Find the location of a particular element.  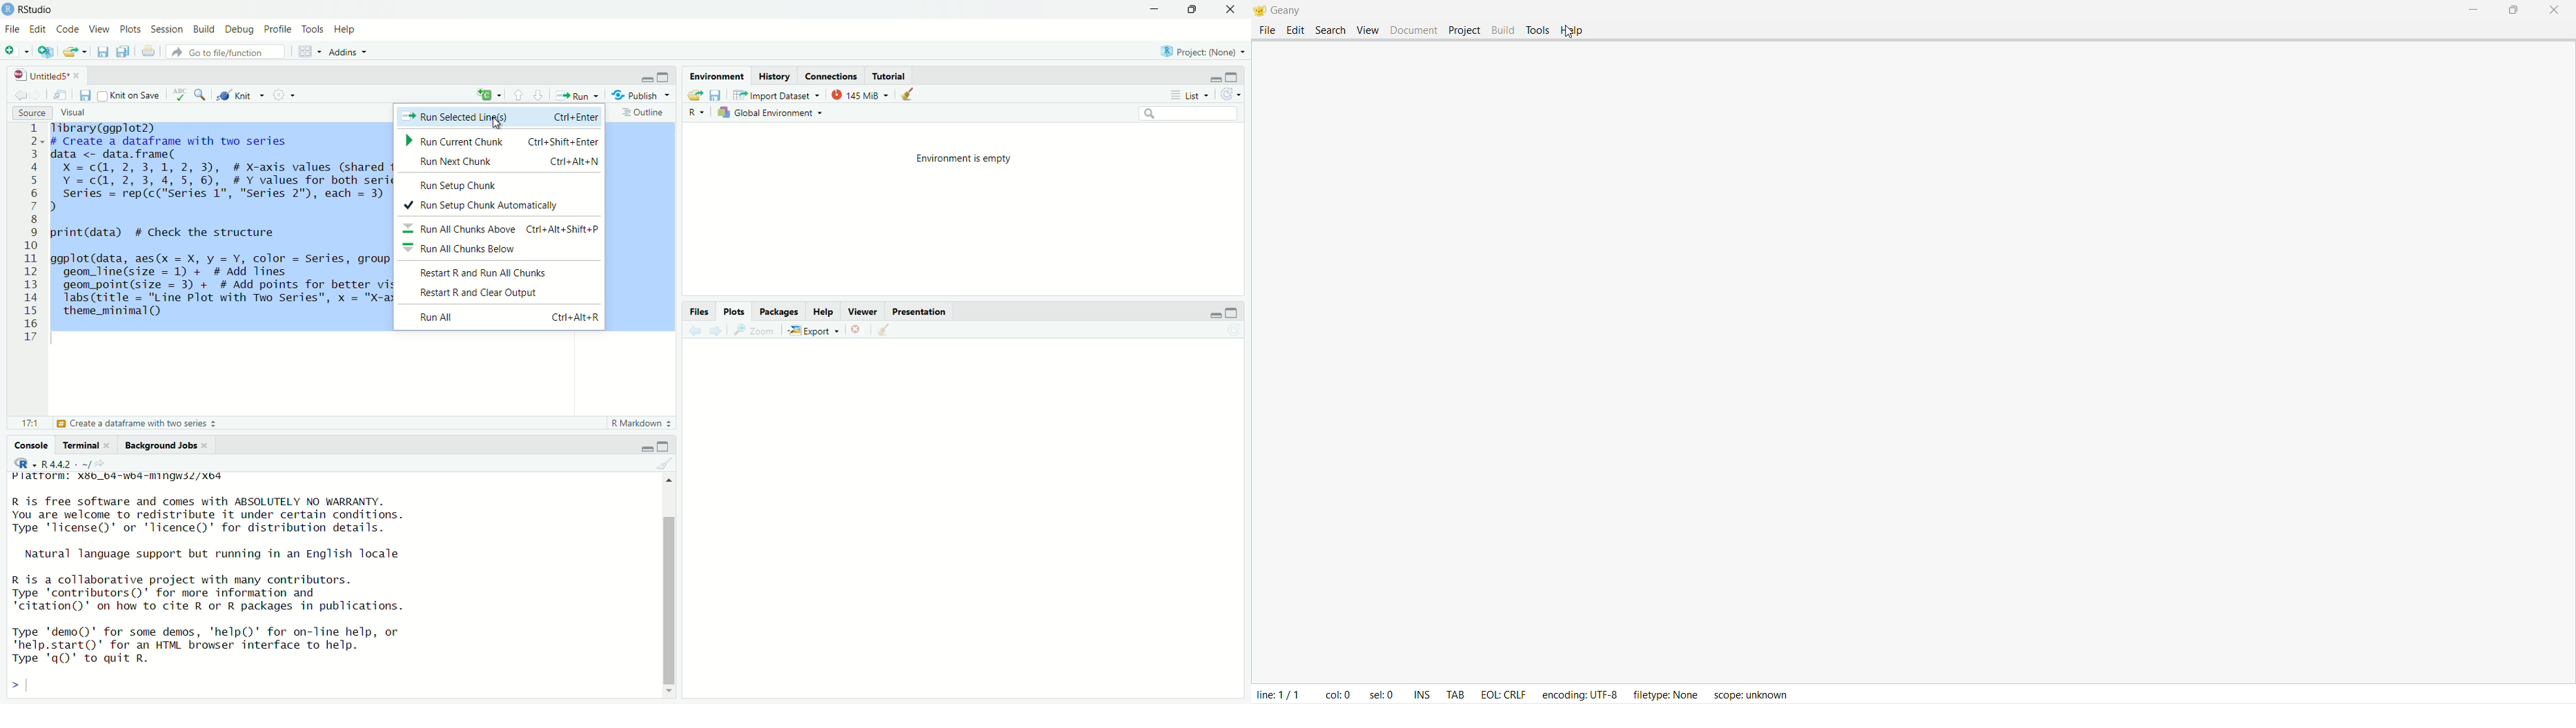

Create a dataframe with two series is located at coordinates (138, 424).